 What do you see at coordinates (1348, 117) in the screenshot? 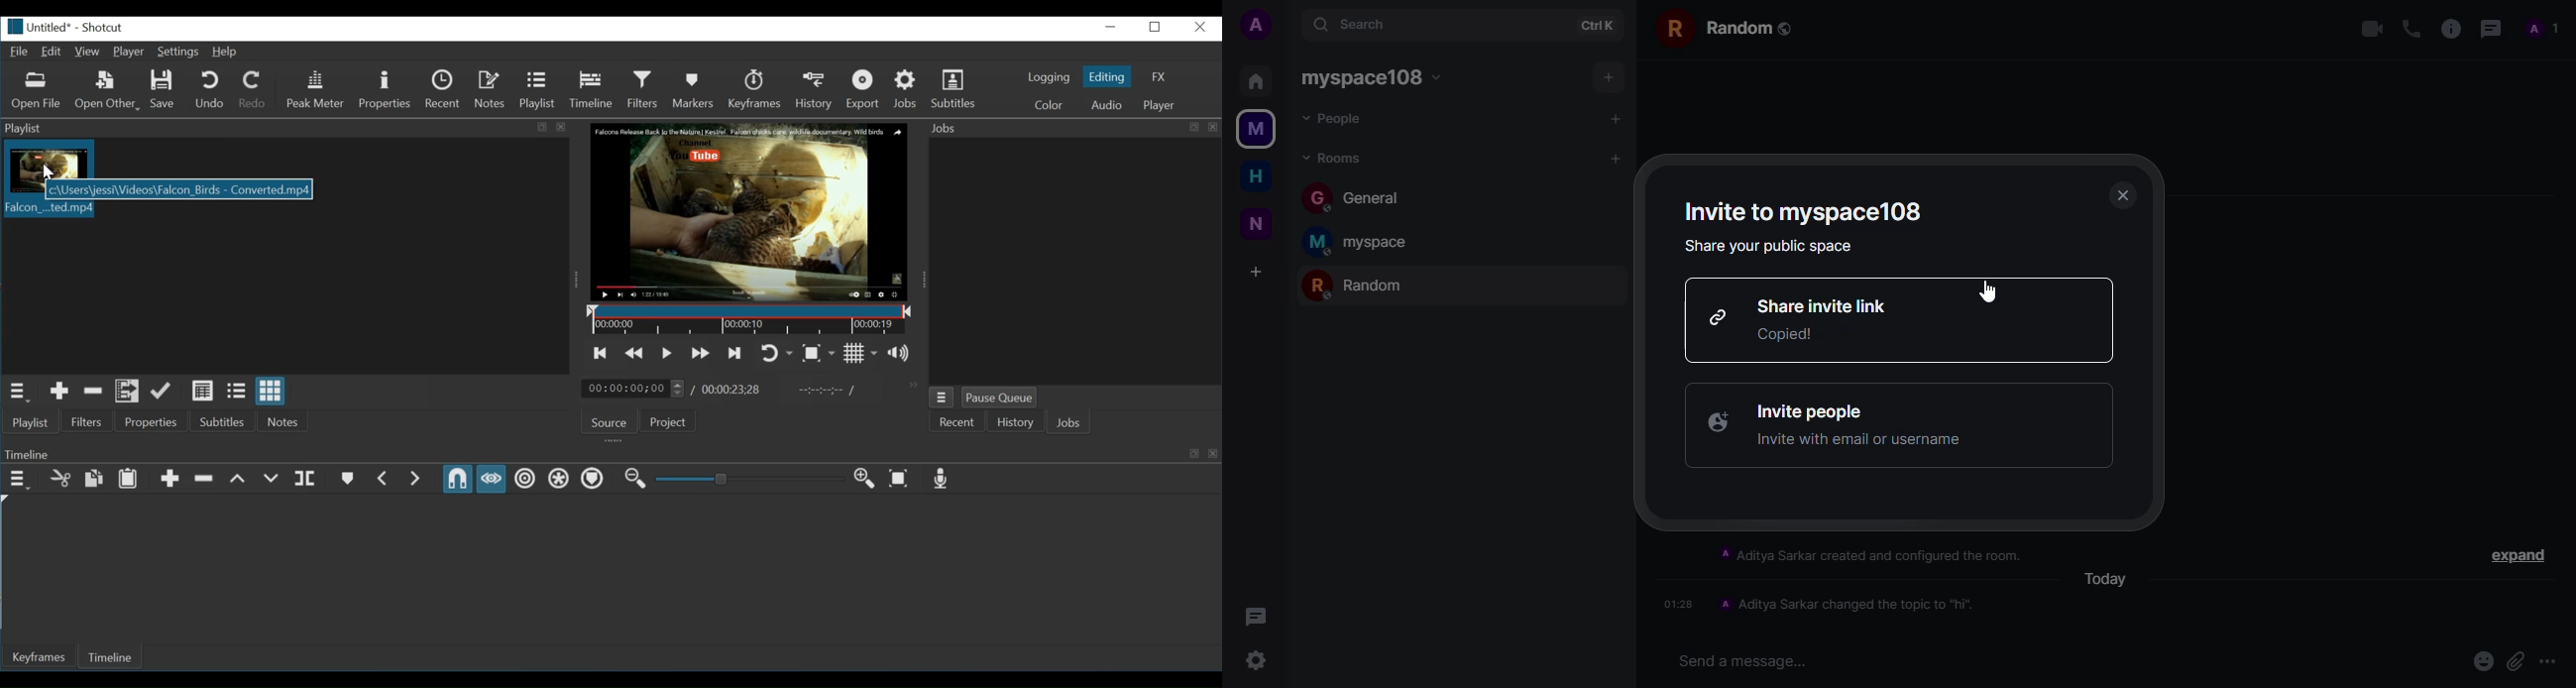
I see `people` at bounding box center [1348, 117].